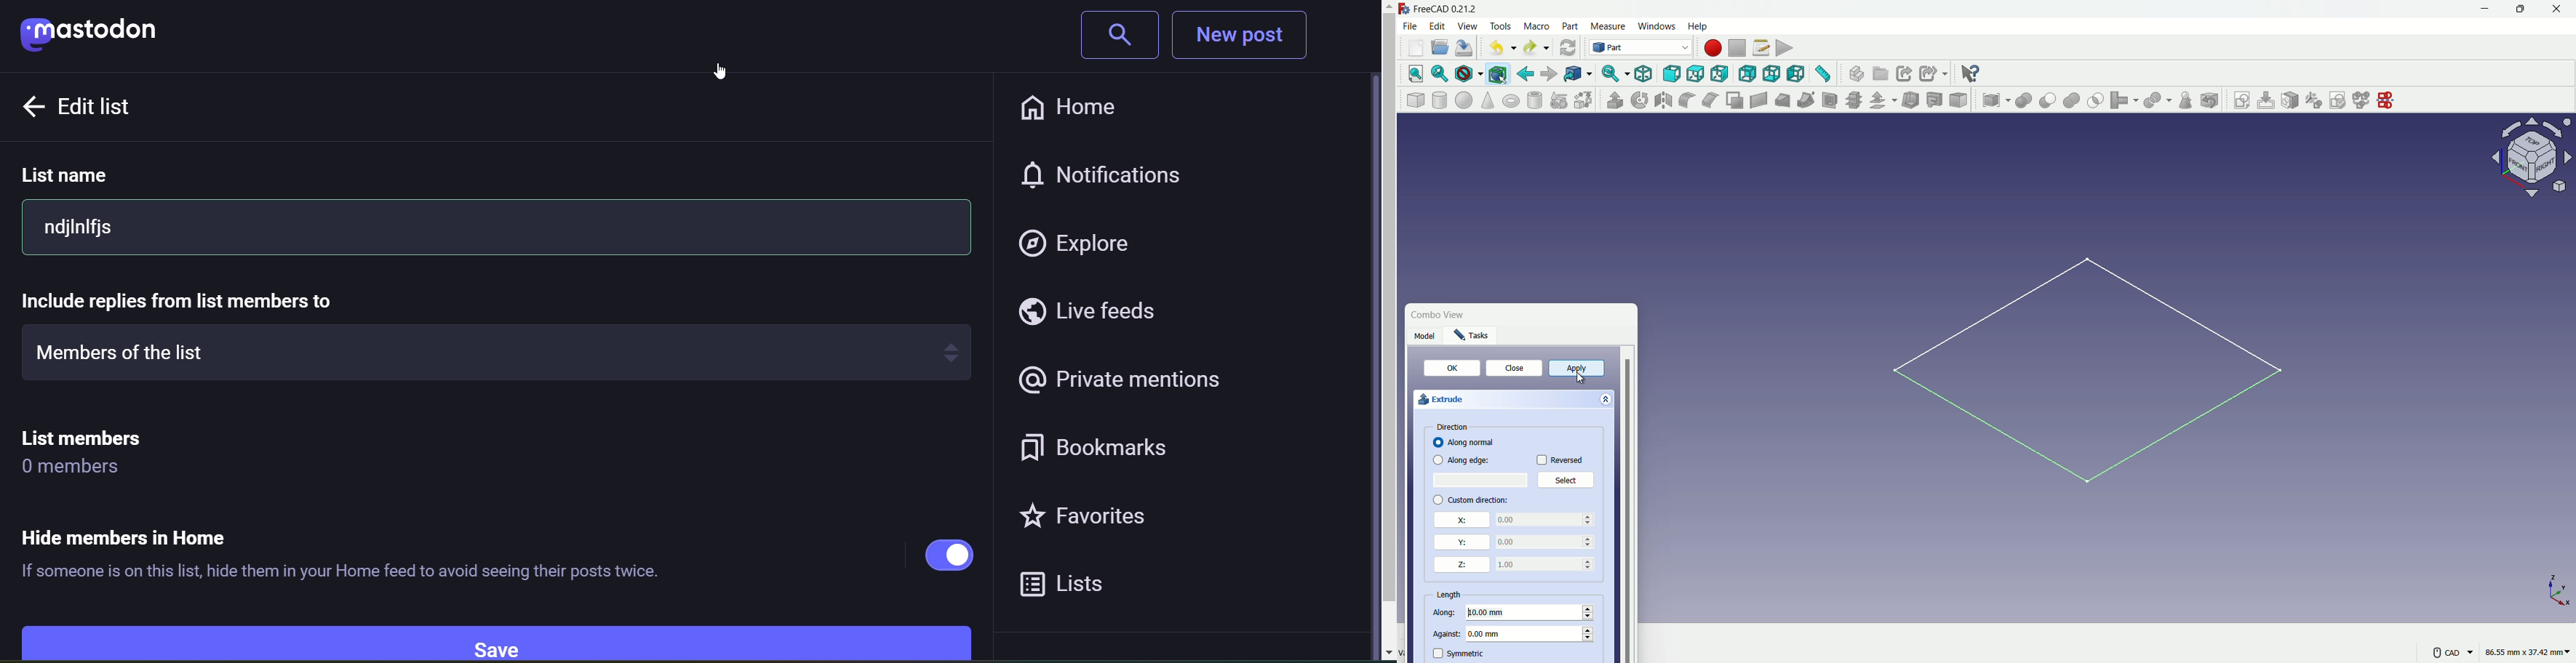  I want to click on include replies from list member to, so click(183, 300).